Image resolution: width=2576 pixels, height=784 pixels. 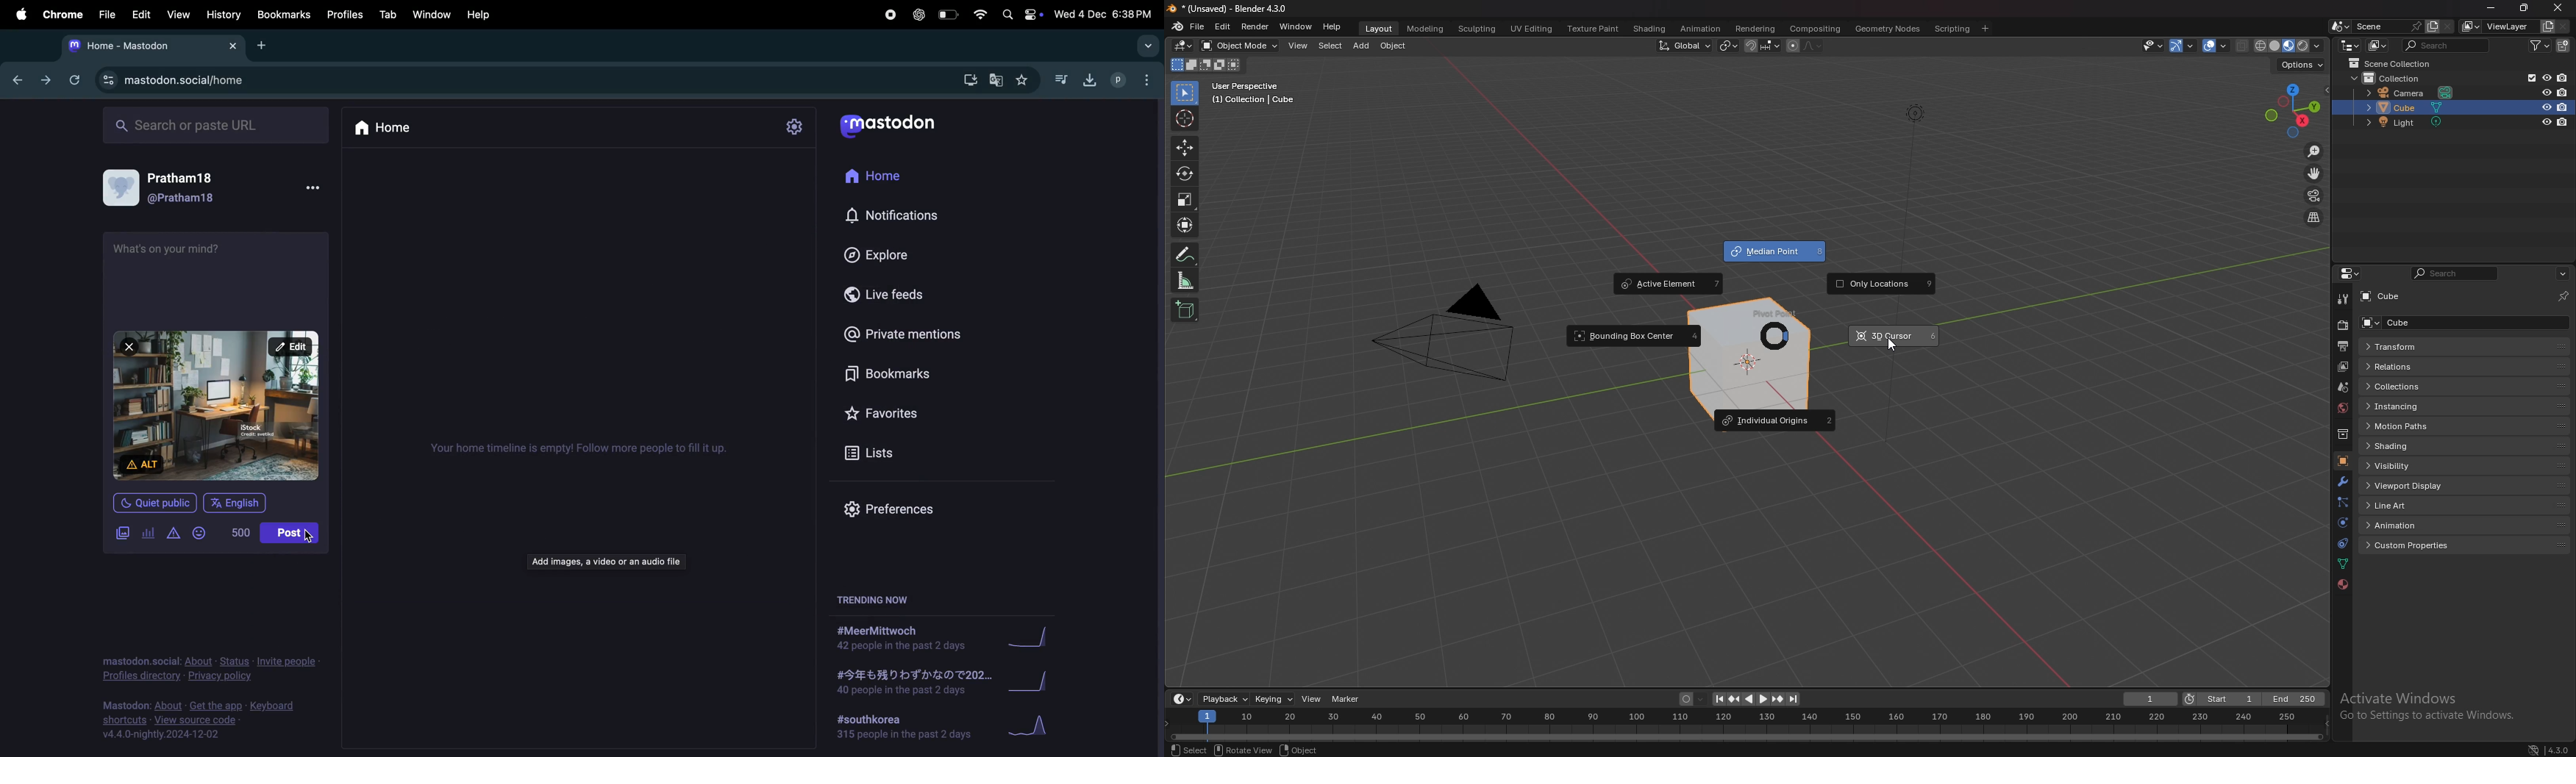 What do you see at coordinates (1182, 46) in the screenshot?
I see `editor type` at bounding box center [1182, 46].